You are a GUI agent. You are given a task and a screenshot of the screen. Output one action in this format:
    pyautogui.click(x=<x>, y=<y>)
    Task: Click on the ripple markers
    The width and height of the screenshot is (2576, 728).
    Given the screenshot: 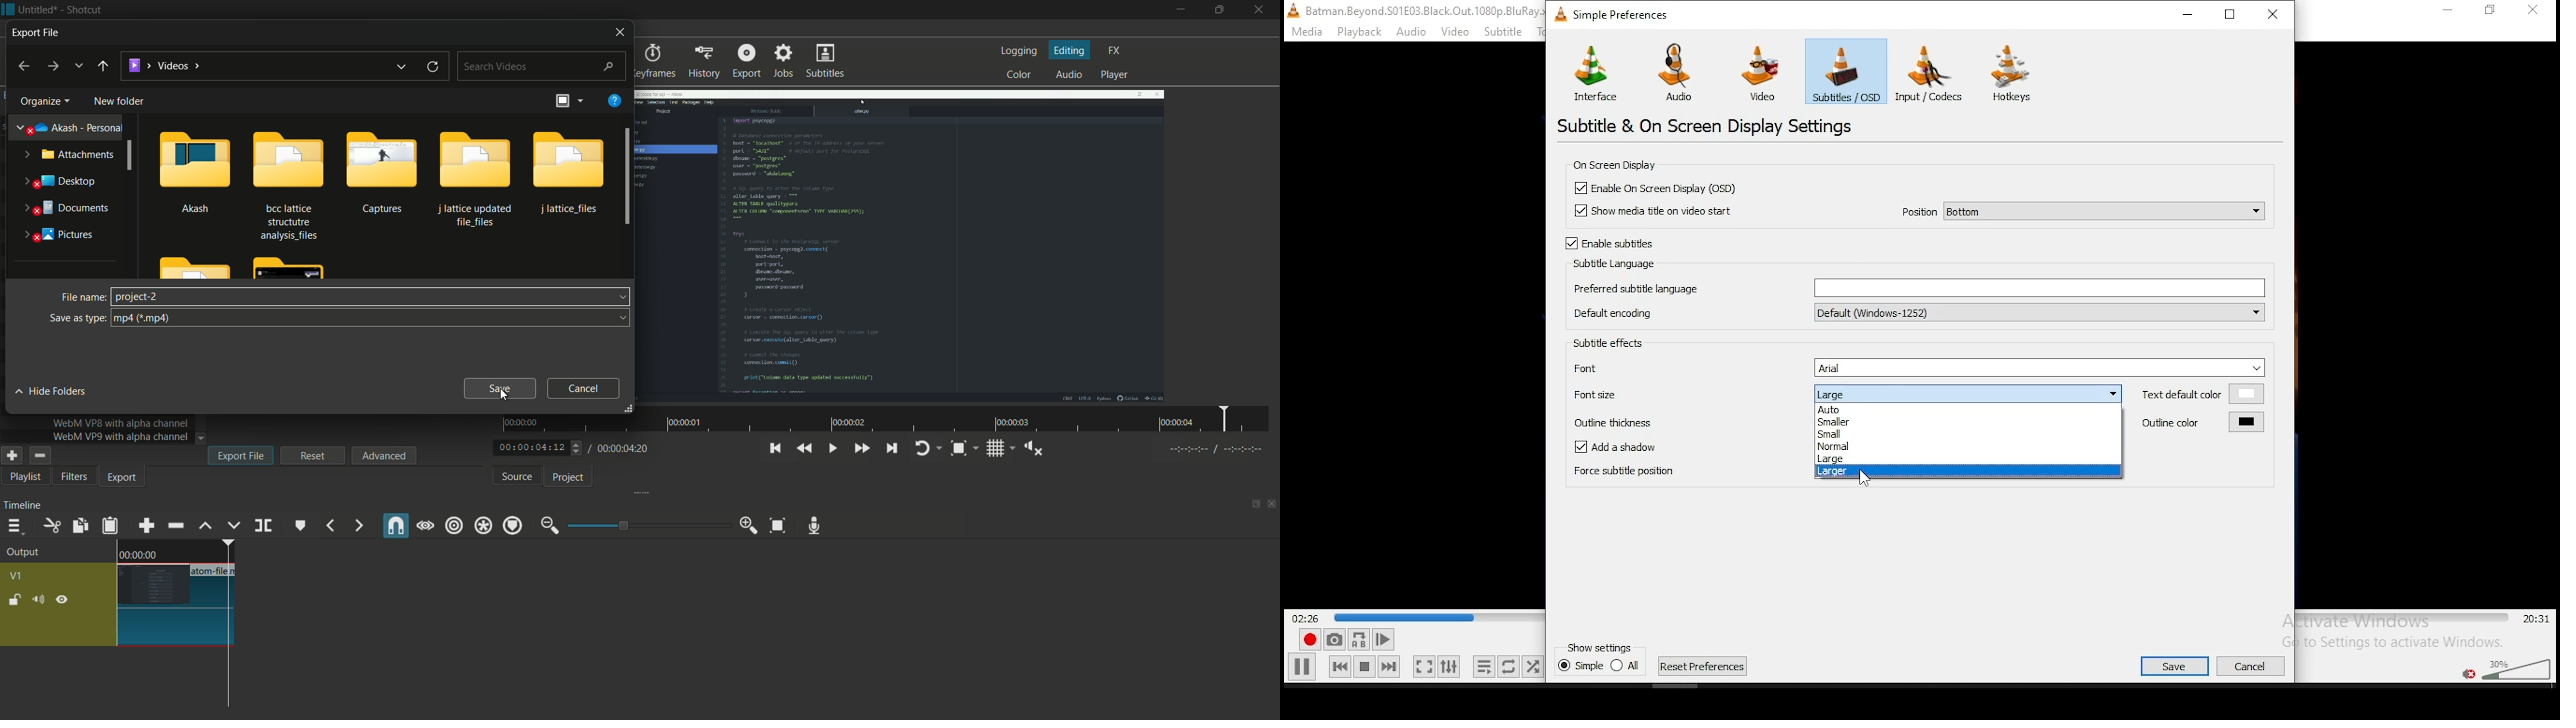 What is the action you would take?
    pyautogui.click(x=513, y=527)
    